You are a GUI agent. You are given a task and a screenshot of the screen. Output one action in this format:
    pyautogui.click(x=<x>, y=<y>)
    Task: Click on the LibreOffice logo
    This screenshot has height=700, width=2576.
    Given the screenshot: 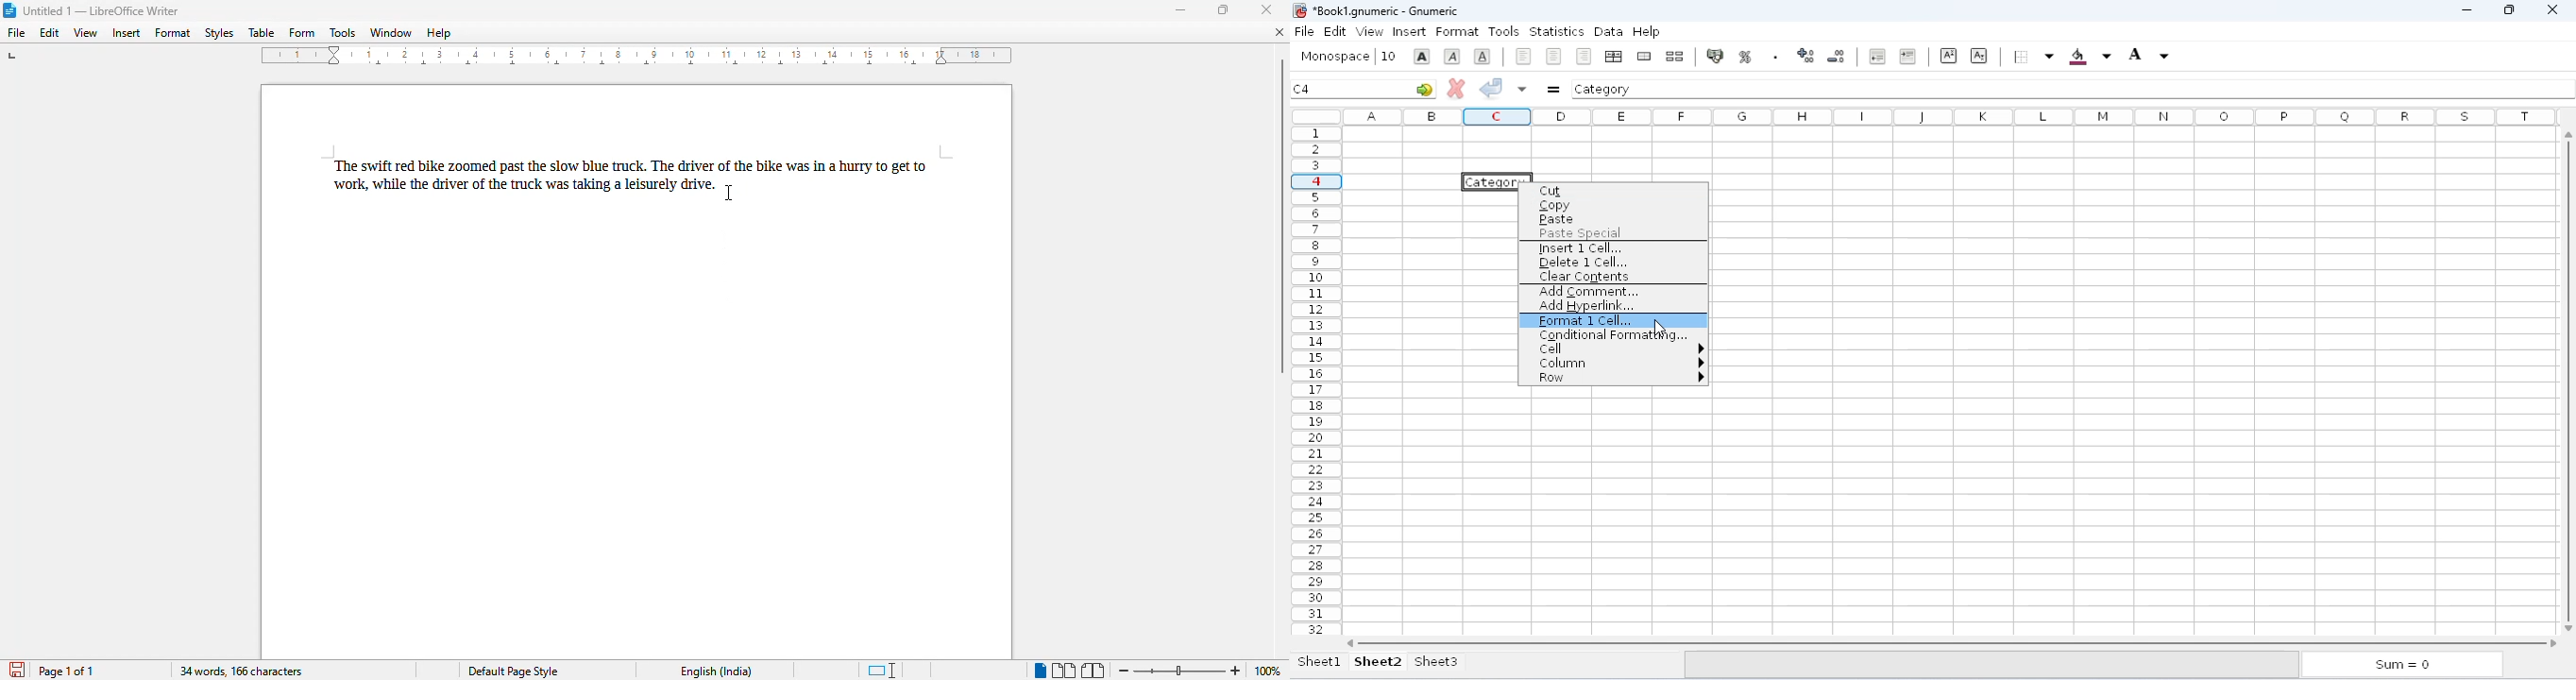 What is the action you would take?
    pyautogui.click(x=8, y=9)
    